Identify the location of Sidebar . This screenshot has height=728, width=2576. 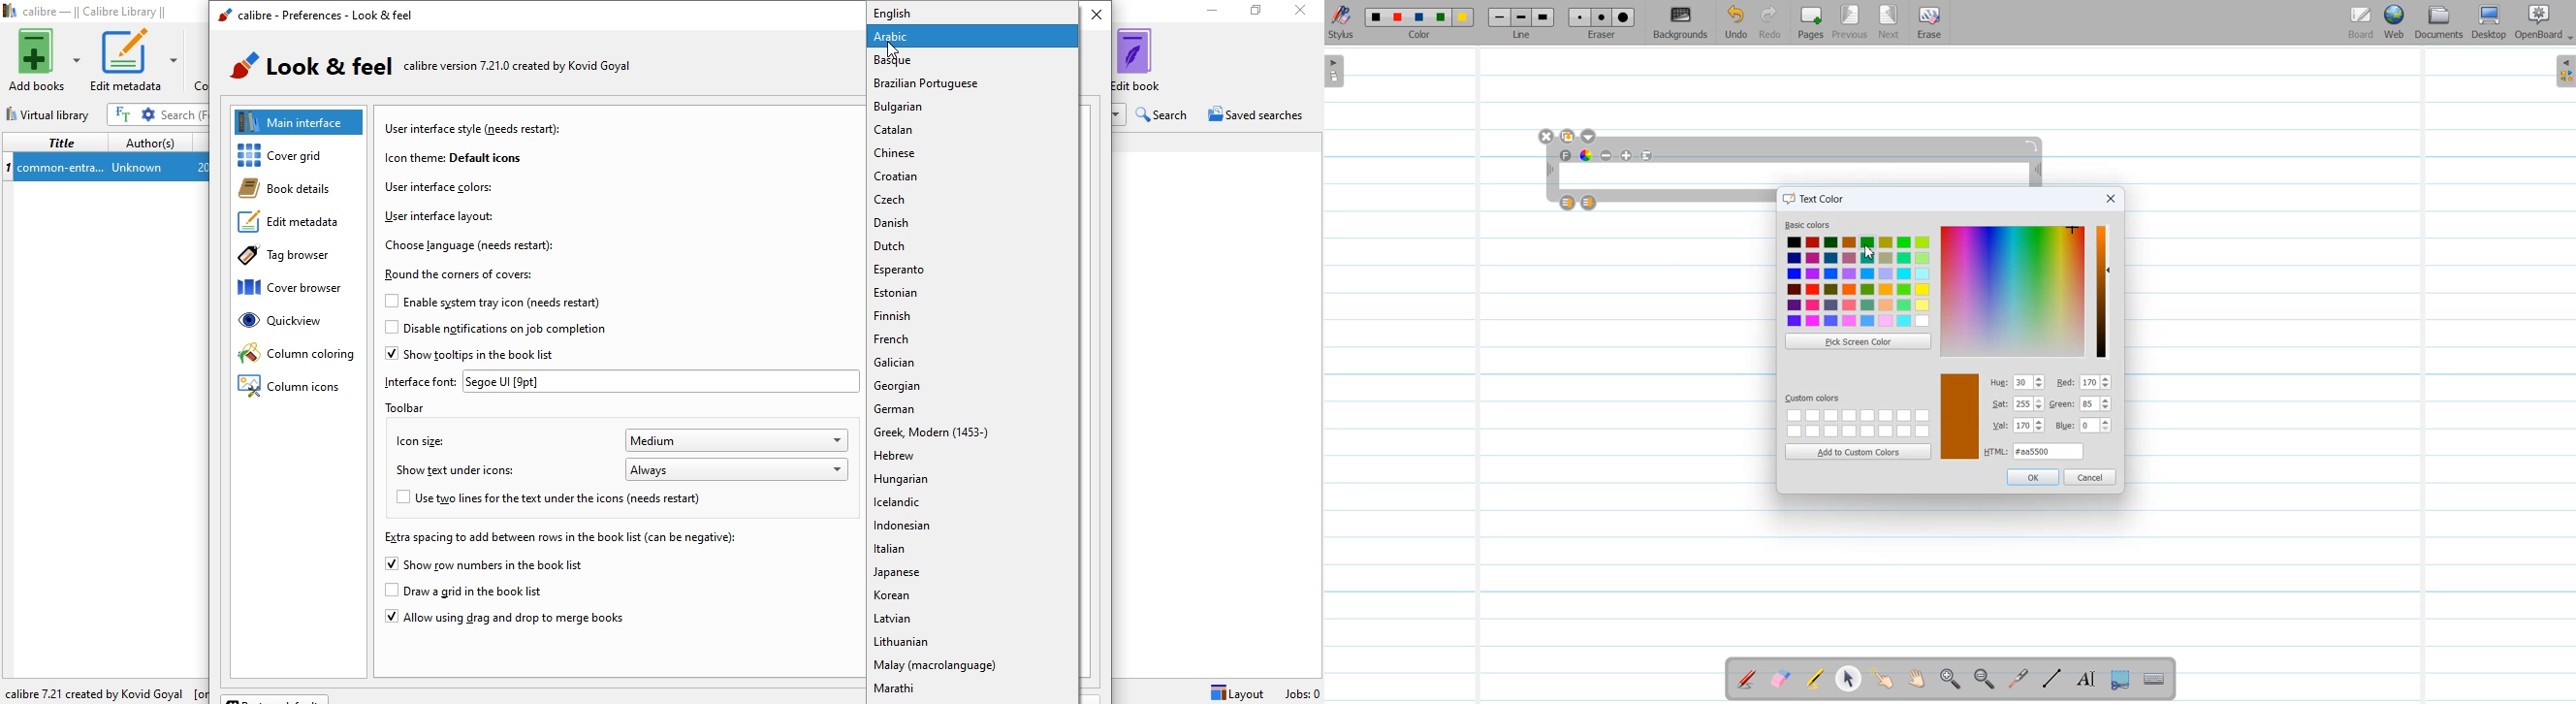
(2564, 71).